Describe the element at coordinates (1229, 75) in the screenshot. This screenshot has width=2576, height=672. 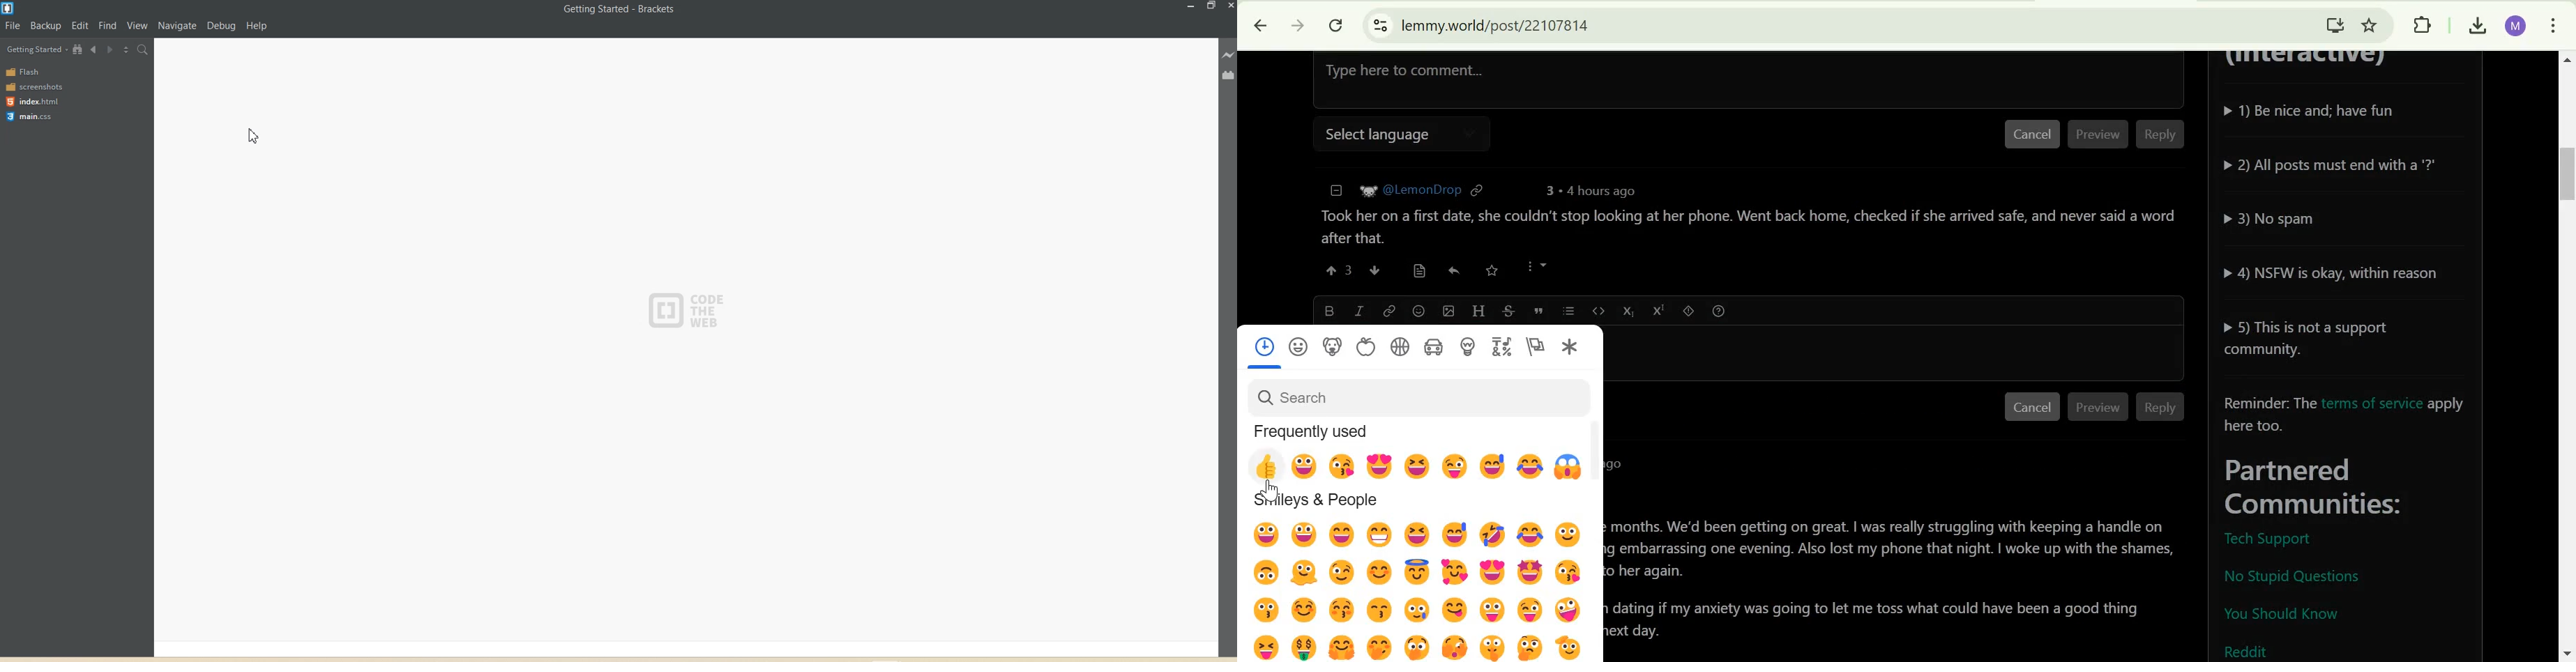
I see `Extension manager` at that location.